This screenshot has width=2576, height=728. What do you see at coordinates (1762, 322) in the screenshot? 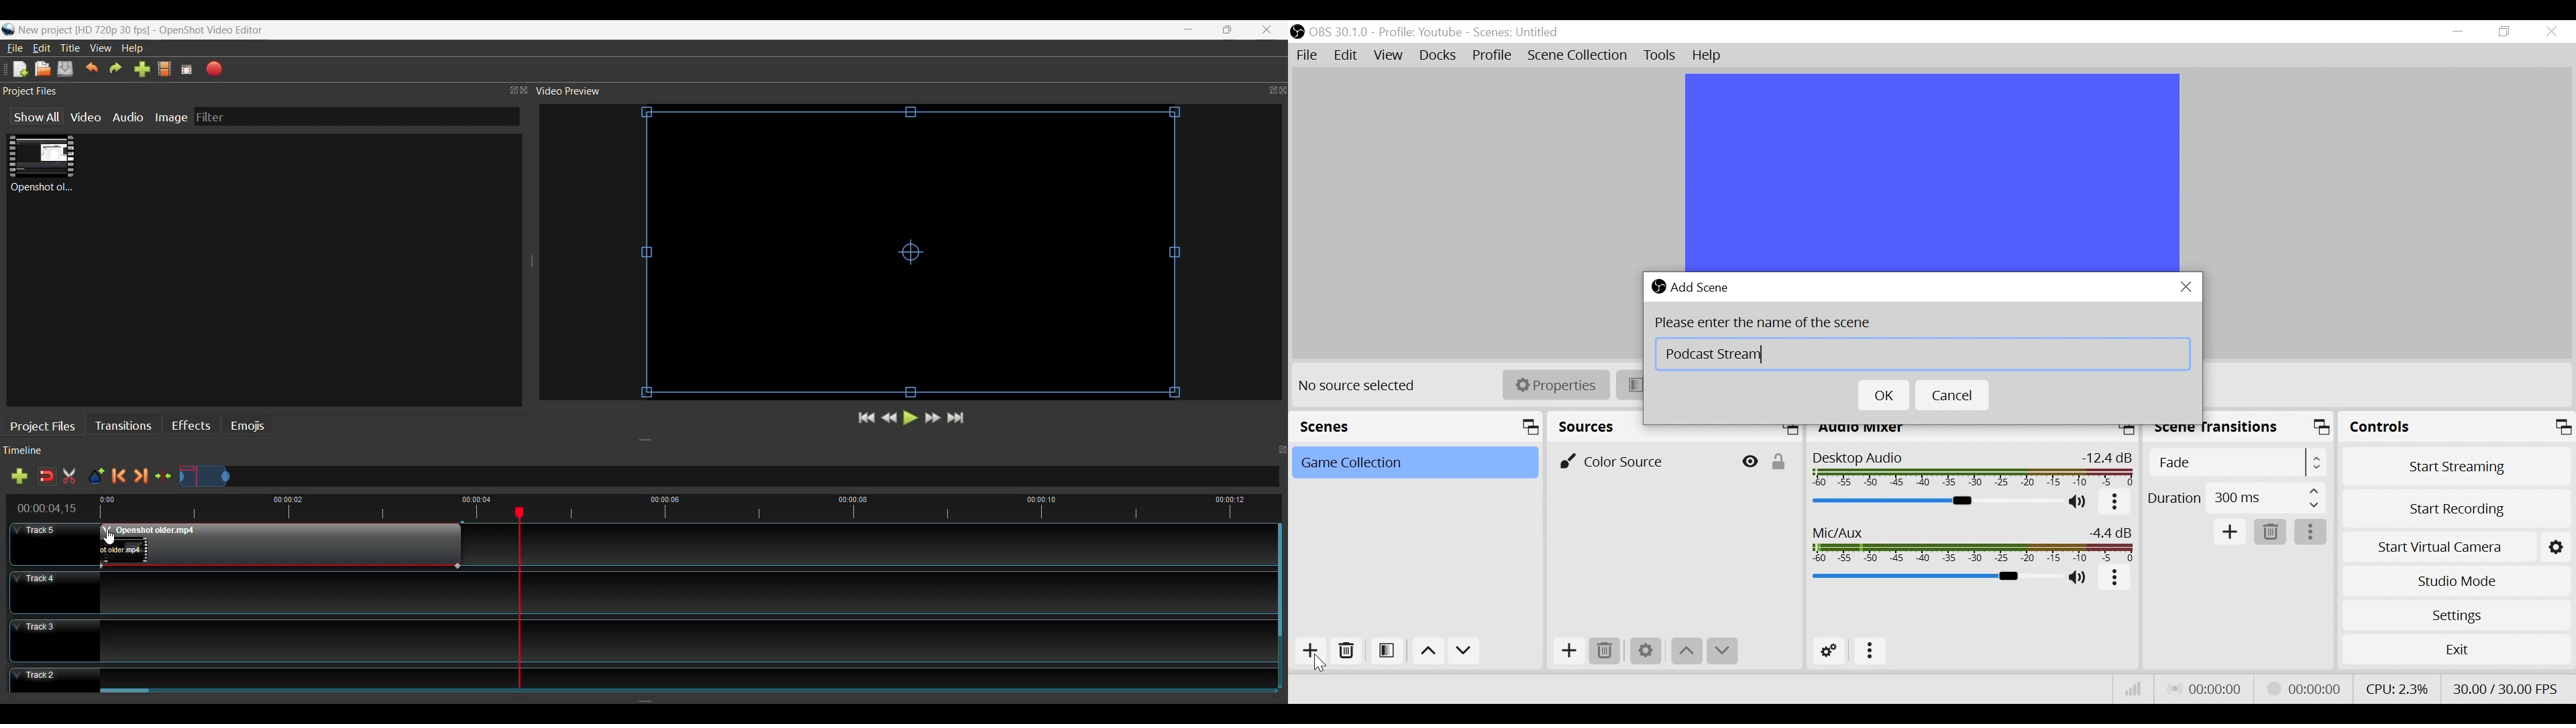
I see `Please enter the name of the scene` at bounding box center [1762, 322].